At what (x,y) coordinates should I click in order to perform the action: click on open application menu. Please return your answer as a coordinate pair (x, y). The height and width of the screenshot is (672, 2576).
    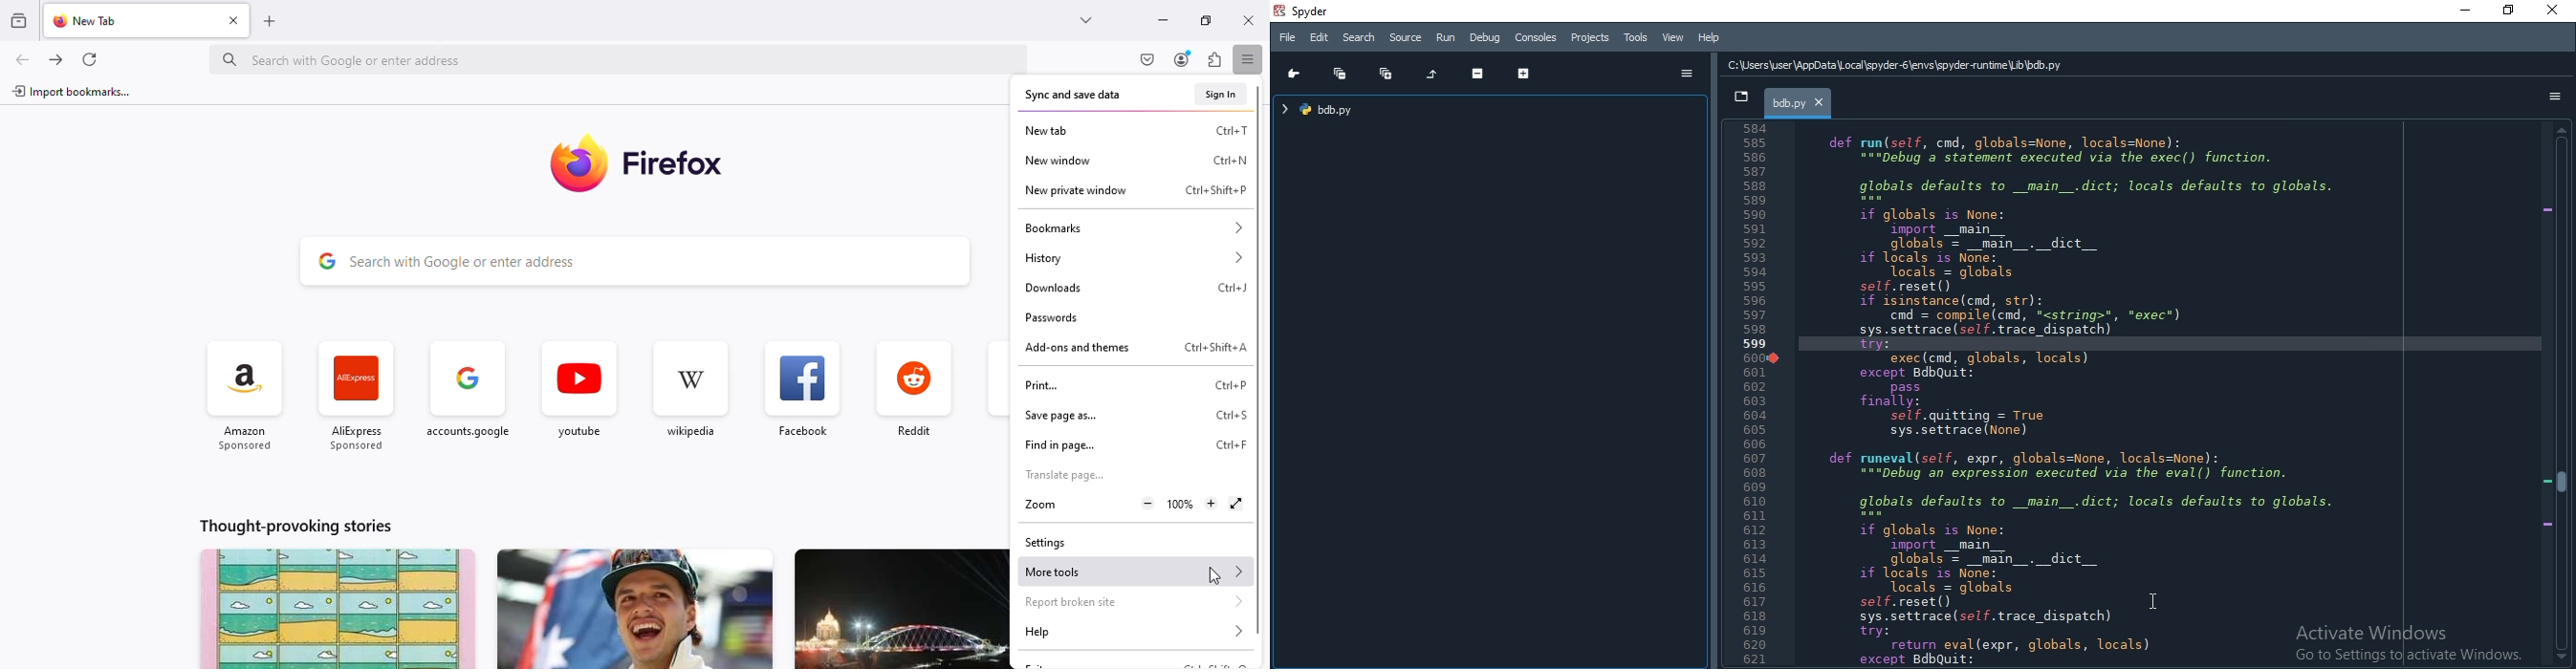
    Looking at the image, I should click on (1248, 59).